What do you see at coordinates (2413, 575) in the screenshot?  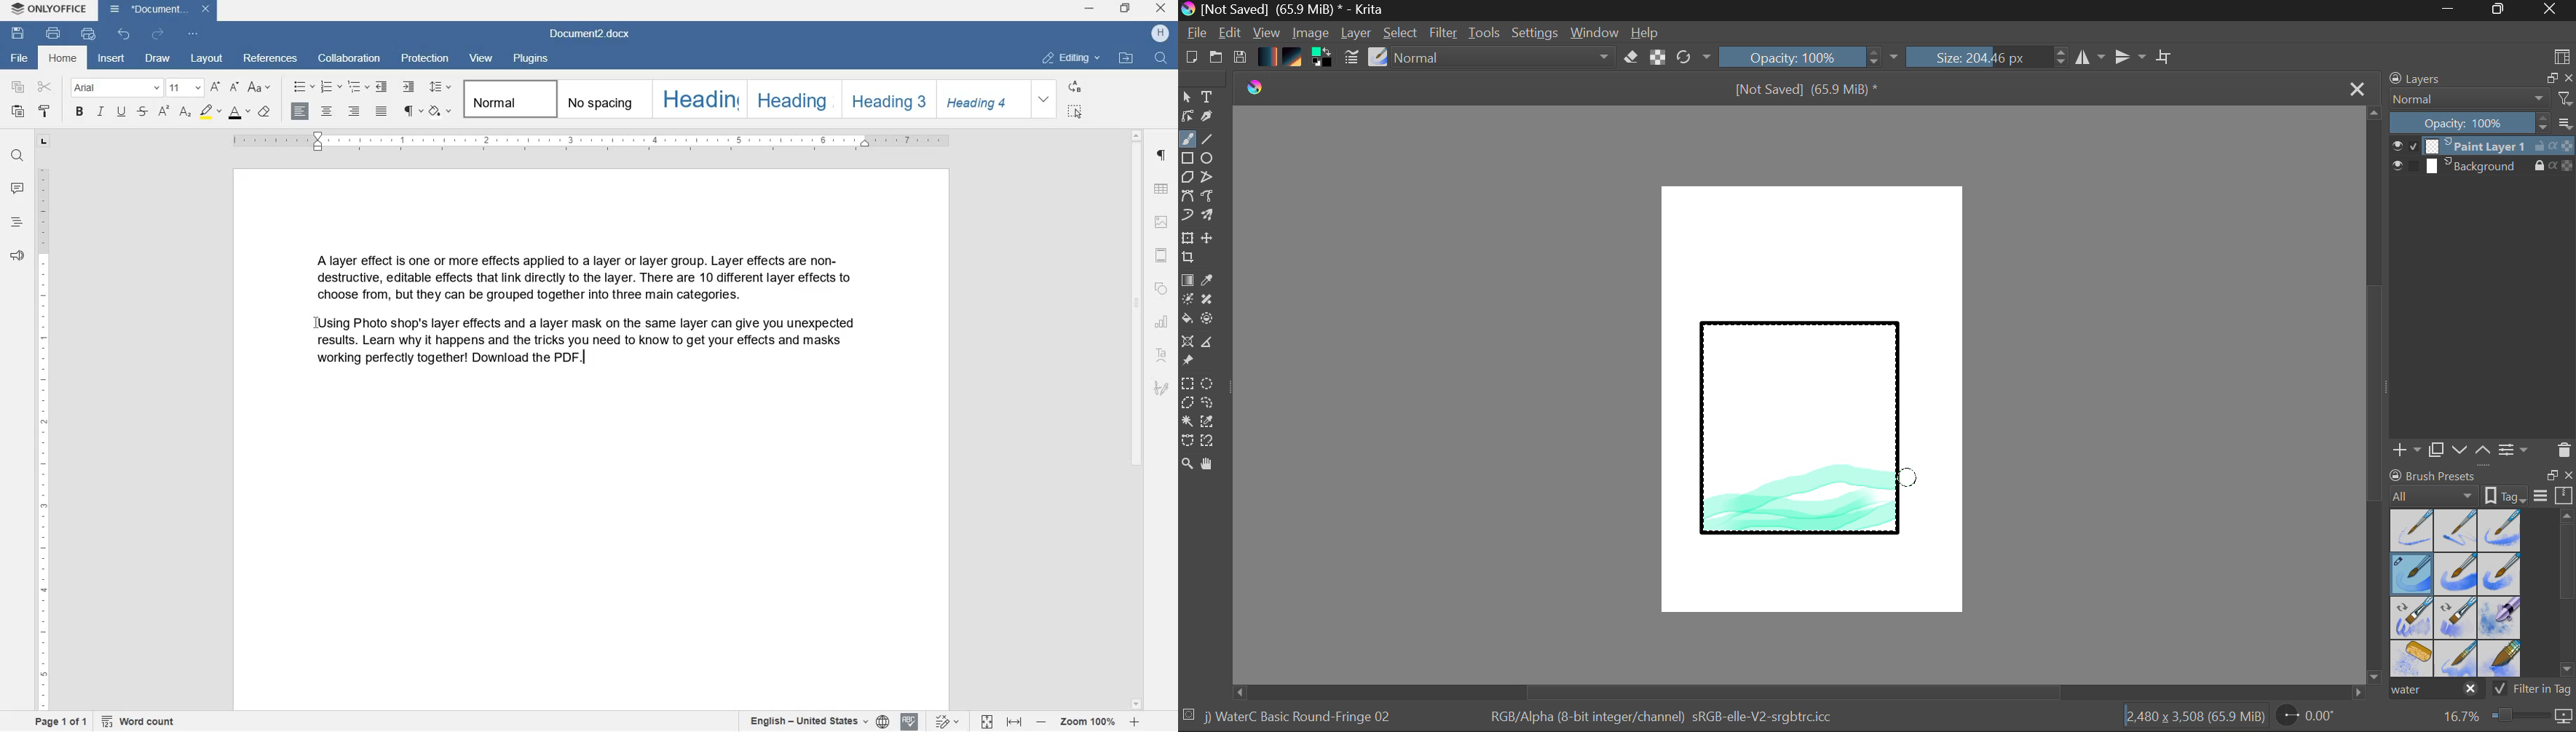 I see `Brush Selected` at bounding box center [2413, 575].